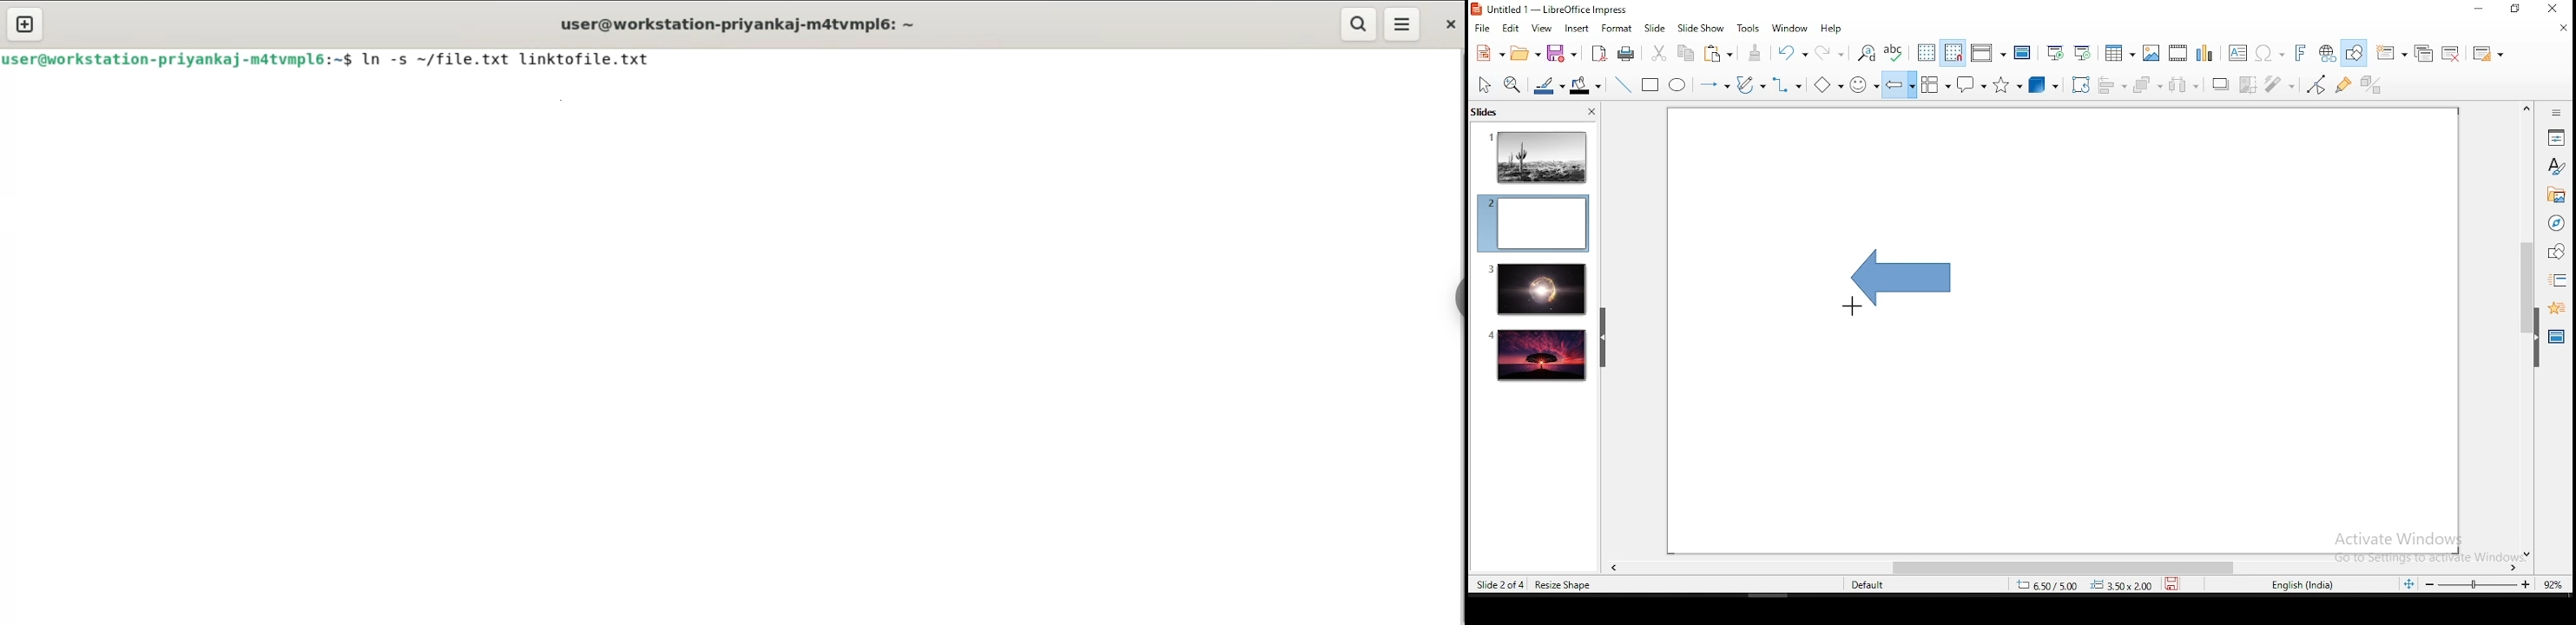 The height and width of the screenshot is (644, 2576). What do you see at coordinates (2006, 84) in the screenshot?
I see `stars and banners` at bounding box center [2006, 84].